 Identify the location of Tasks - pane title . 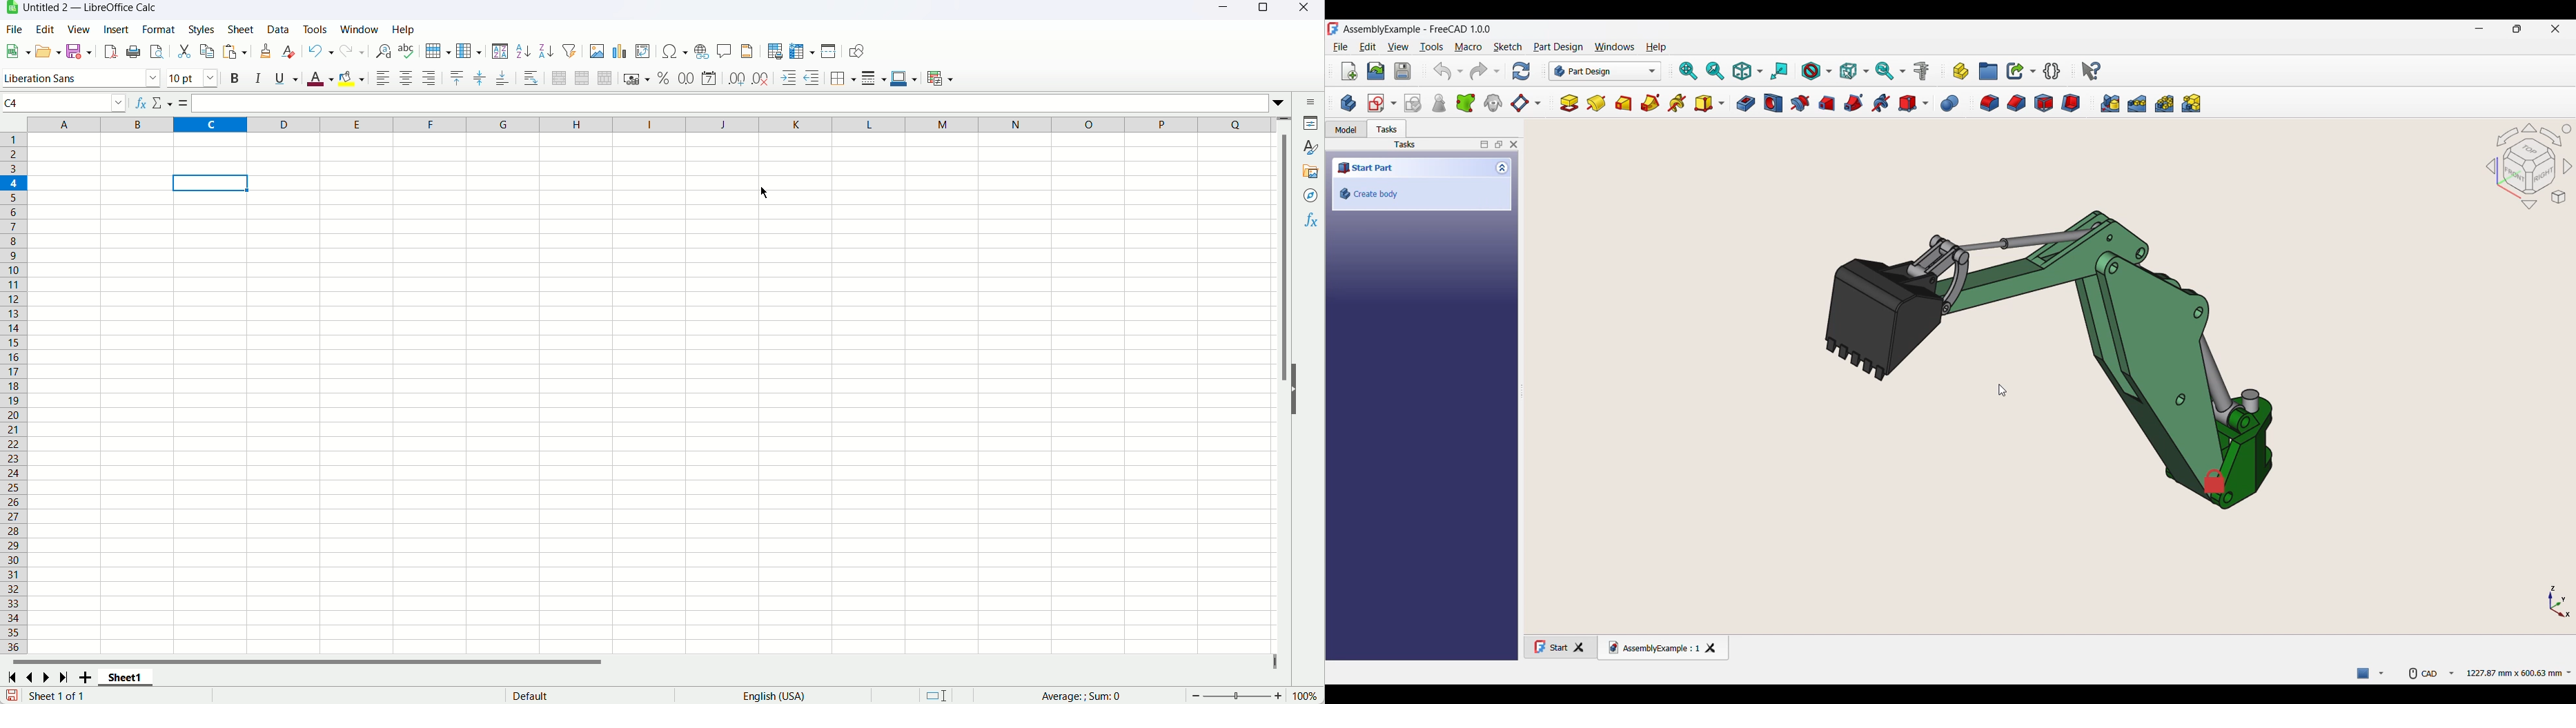
(1404, 145).